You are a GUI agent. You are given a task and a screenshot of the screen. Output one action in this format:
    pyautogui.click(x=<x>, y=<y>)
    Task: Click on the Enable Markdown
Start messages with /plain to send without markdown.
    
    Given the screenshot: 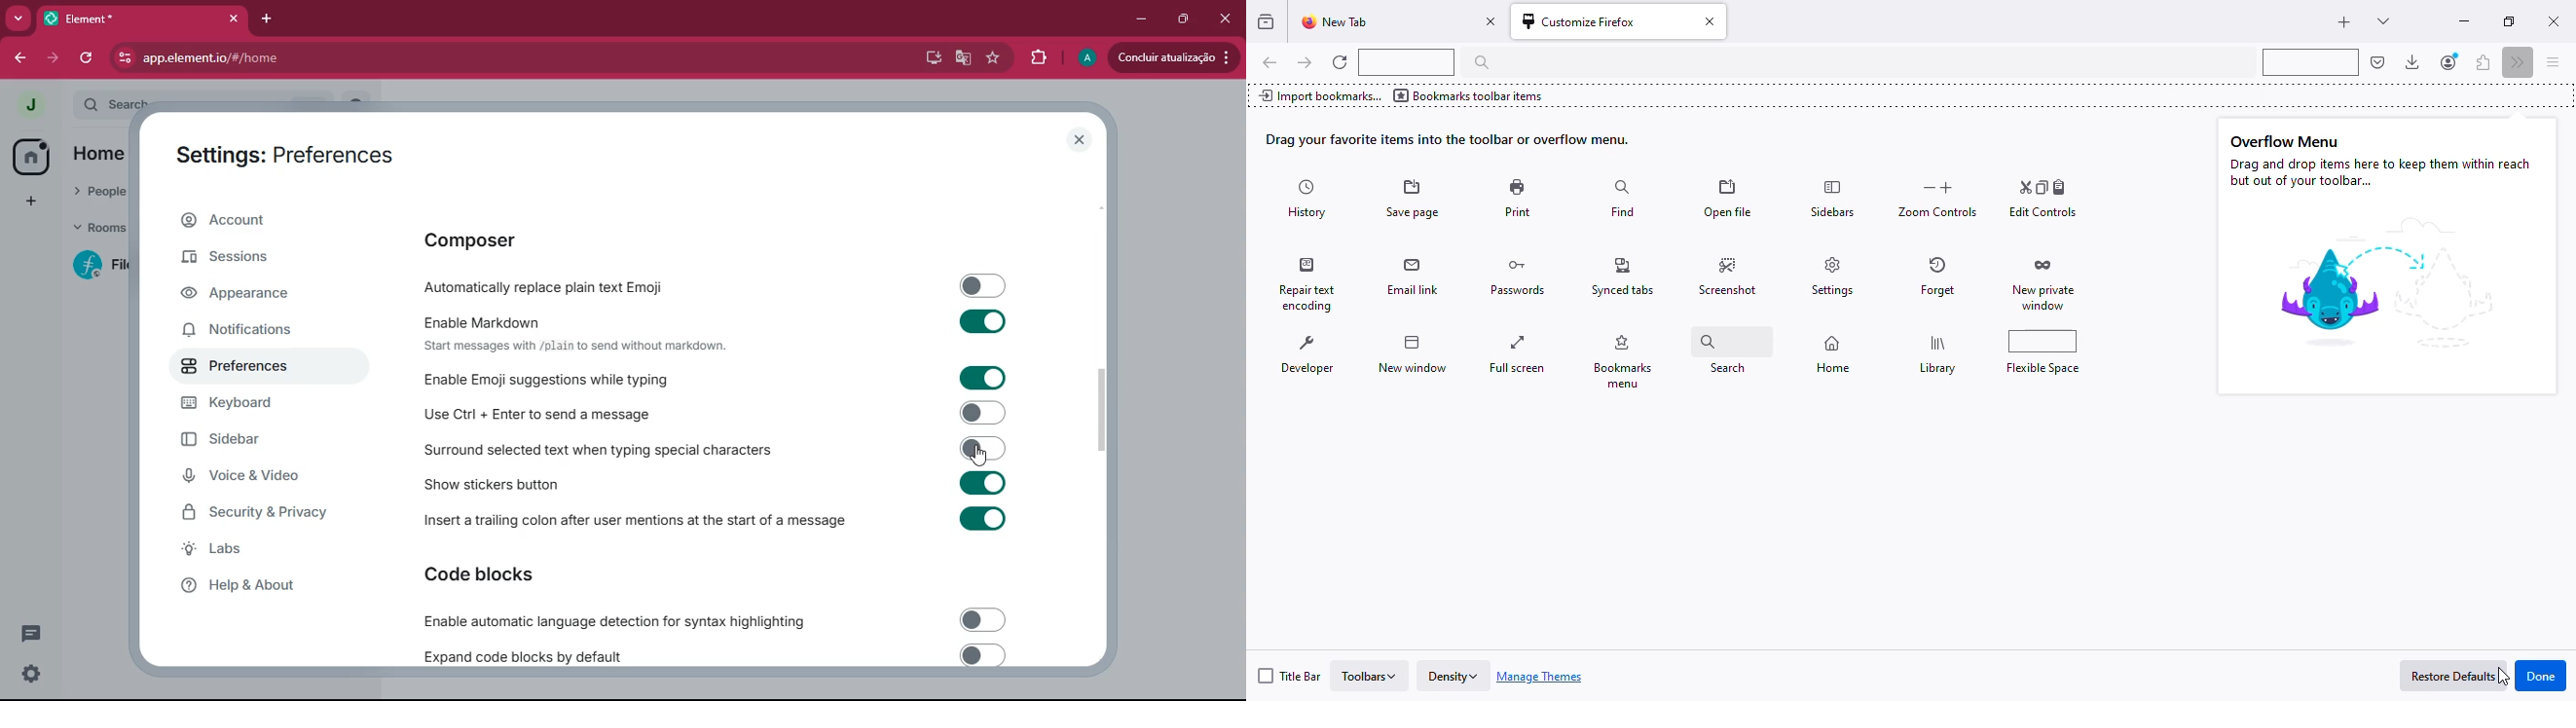 What is the action you would take?
    pyautogui.click(x=724, y=330)
    